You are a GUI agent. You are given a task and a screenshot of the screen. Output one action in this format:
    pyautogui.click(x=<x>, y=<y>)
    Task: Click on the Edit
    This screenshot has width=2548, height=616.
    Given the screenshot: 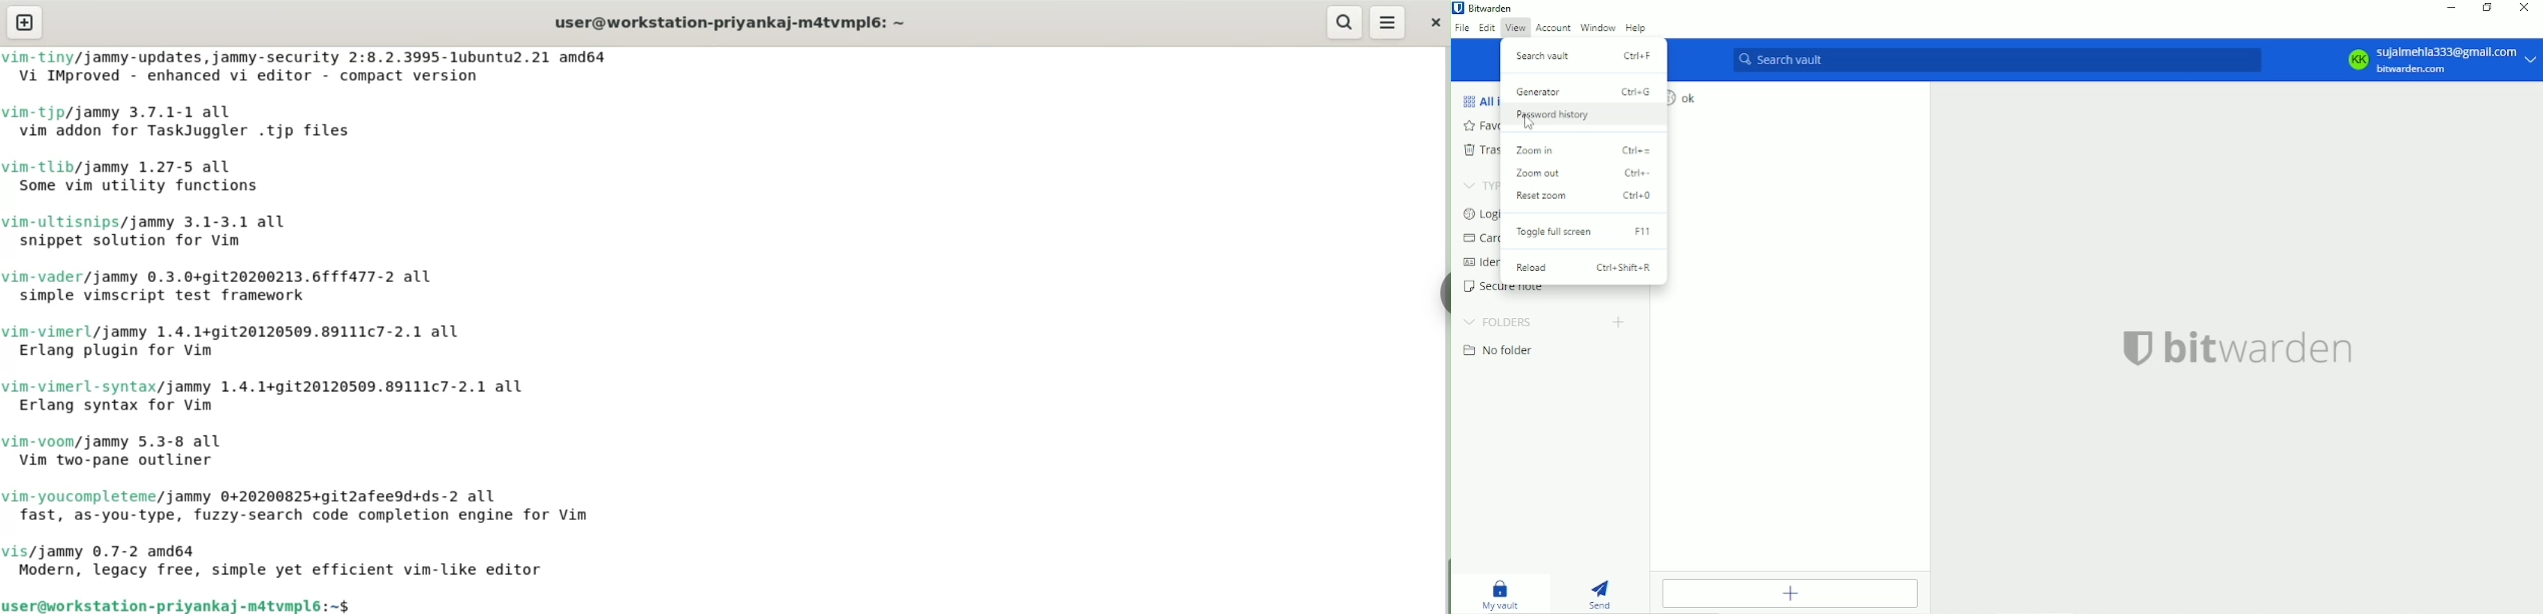 What is the action you would take?
    pyautogui.click(x=1487, y=28)
    